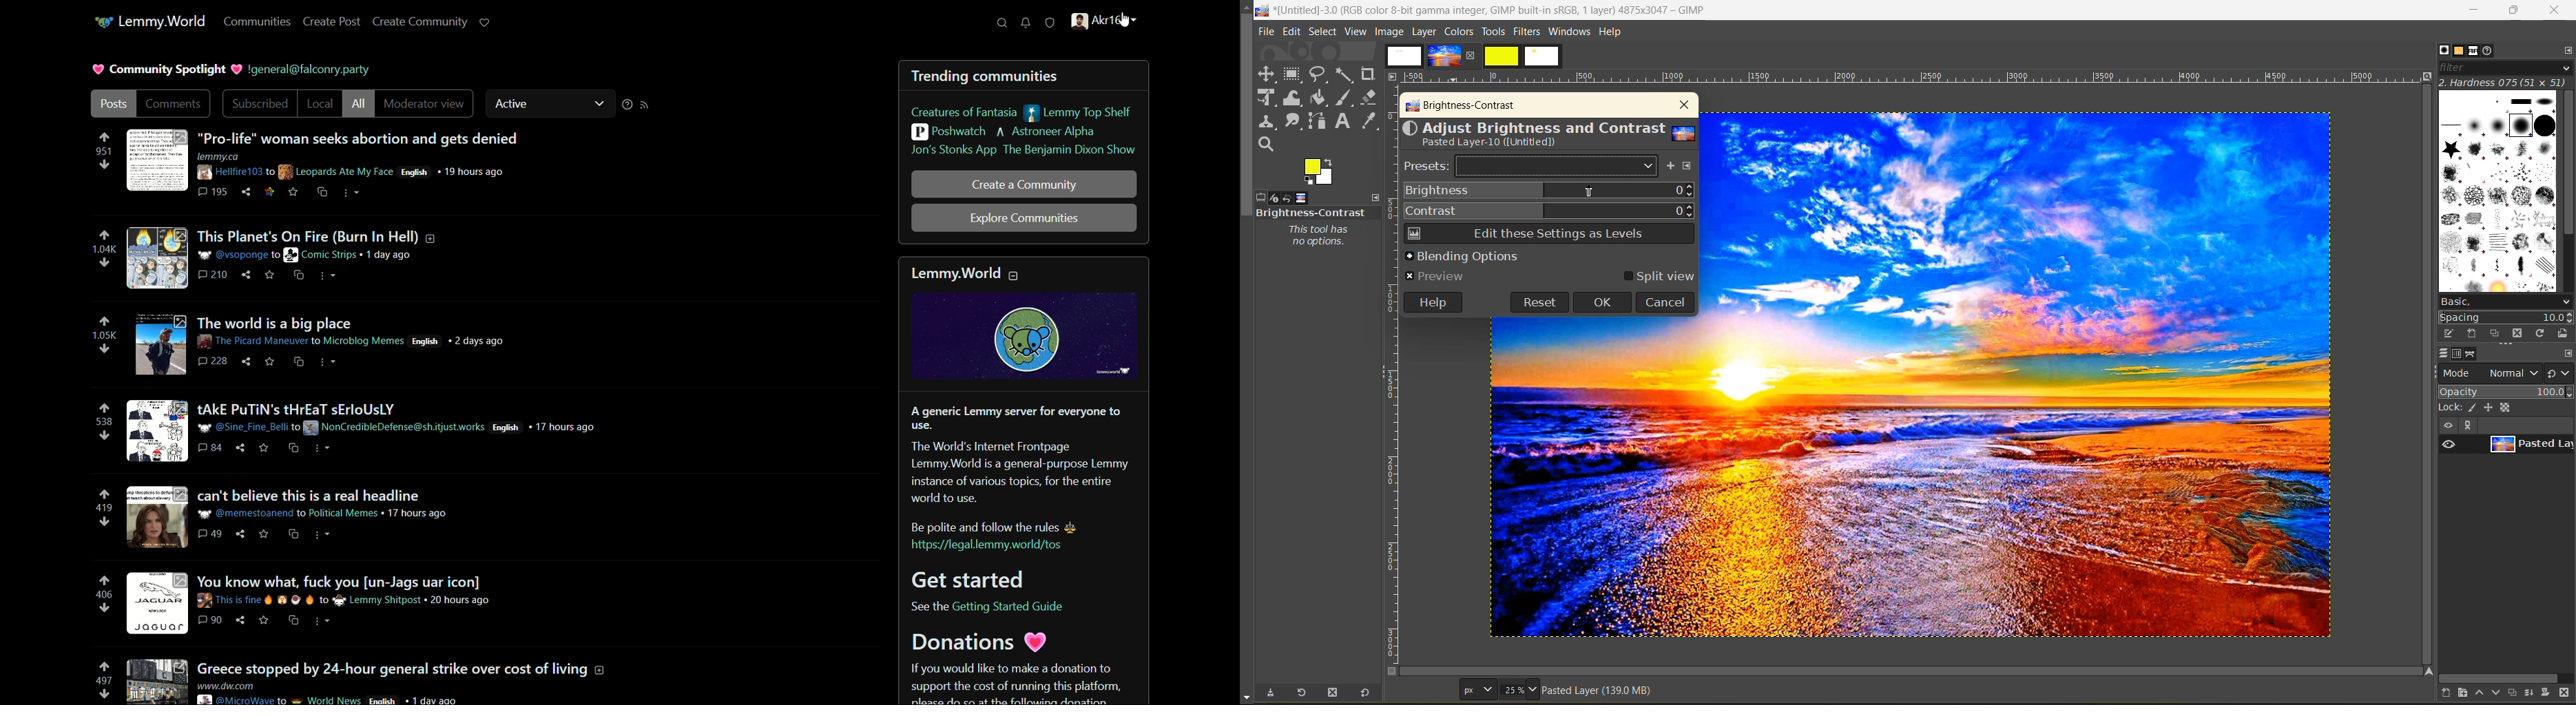  I want to click on poshwatch, so click(949, 132).